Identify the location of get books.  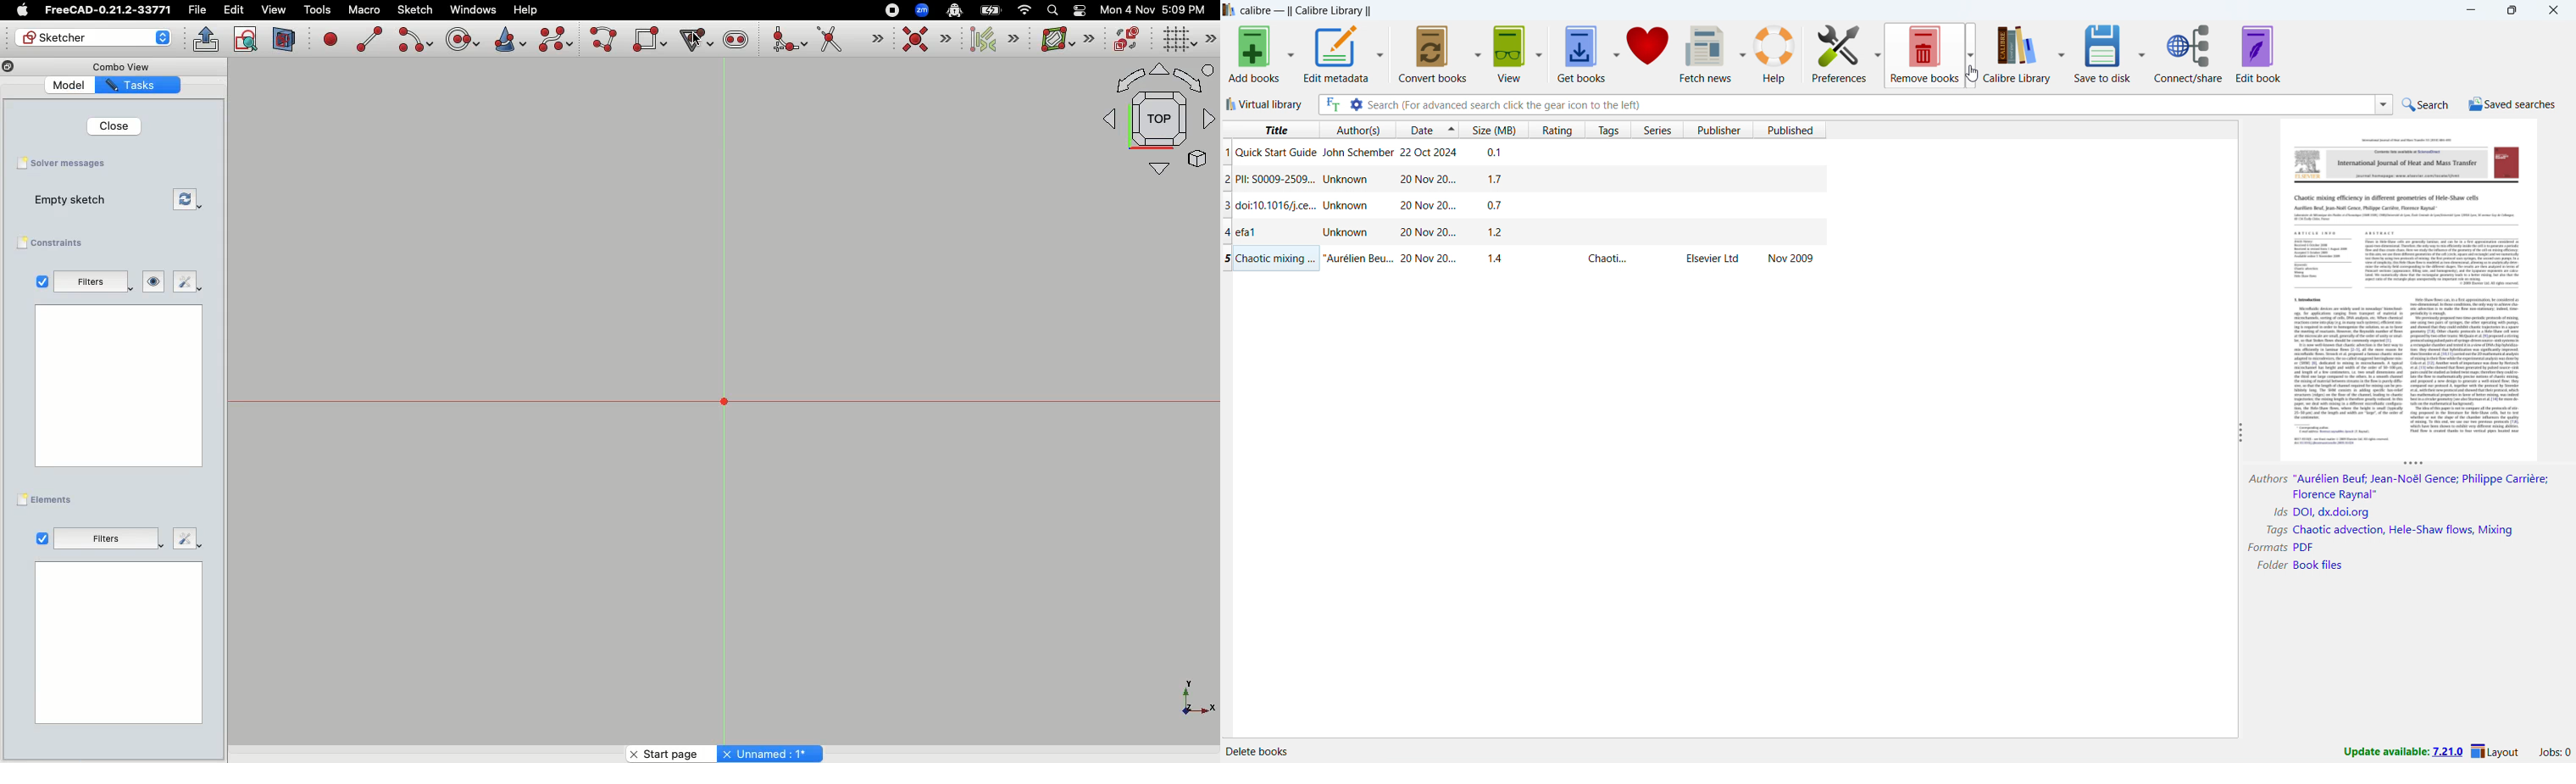
(1582, 54).